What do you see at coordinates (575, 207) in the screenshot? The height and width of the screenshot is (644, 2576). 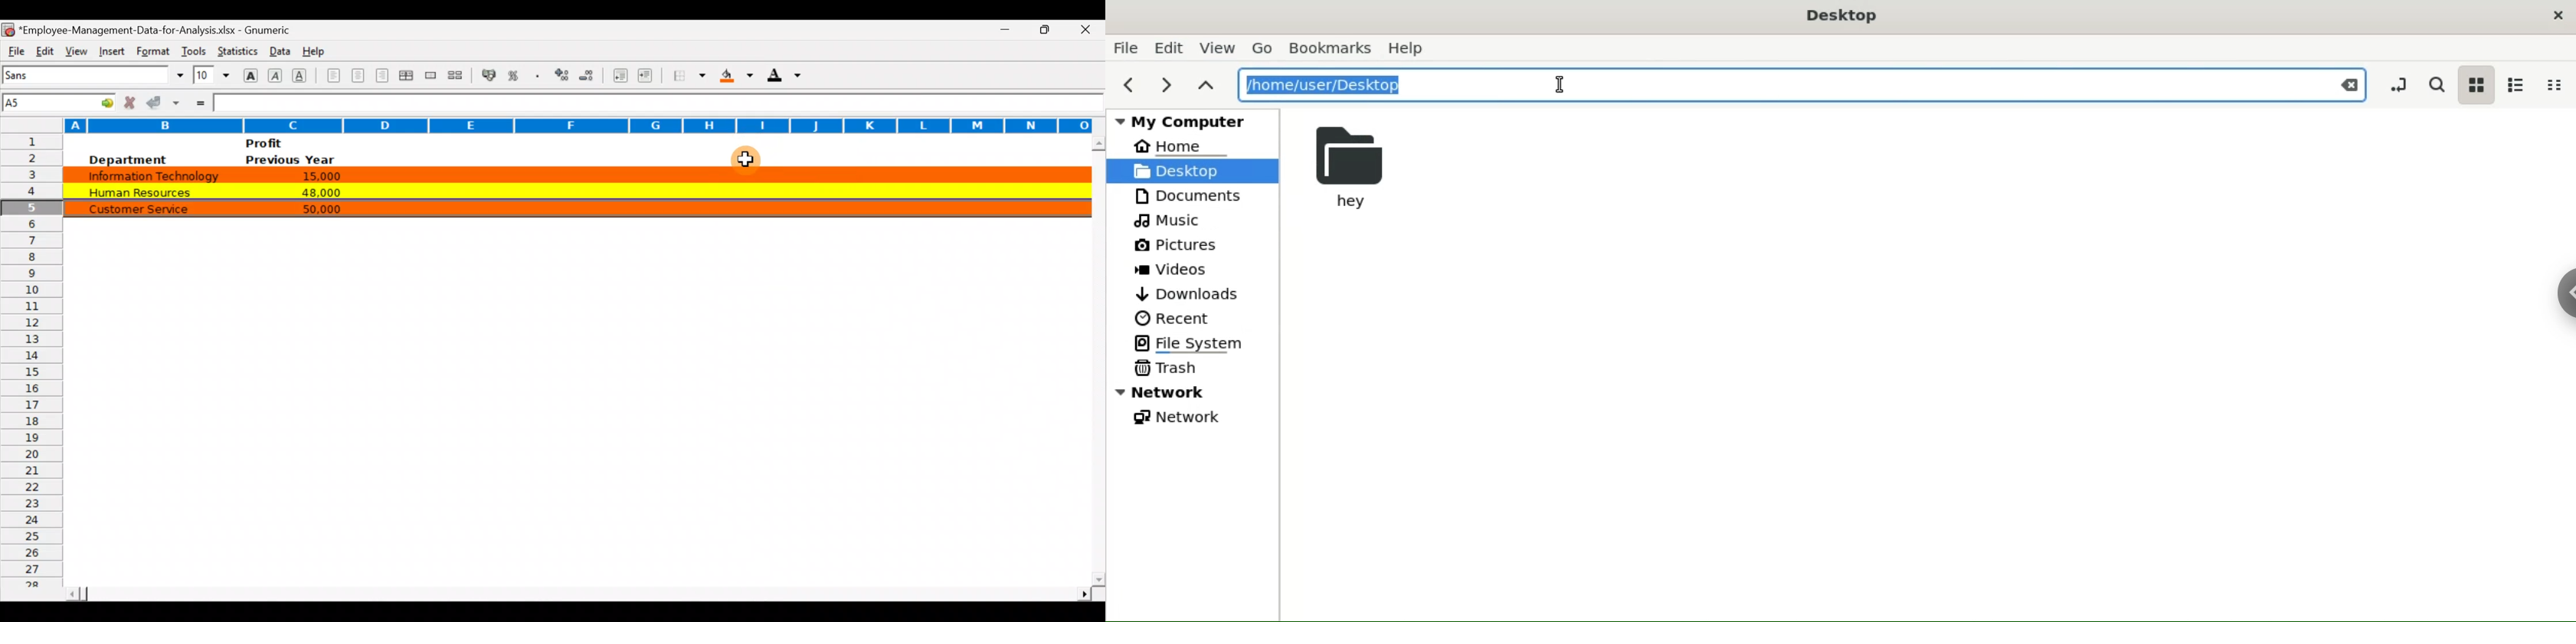 I see `Row 5 of data selected` at bounding box center [575, 207].